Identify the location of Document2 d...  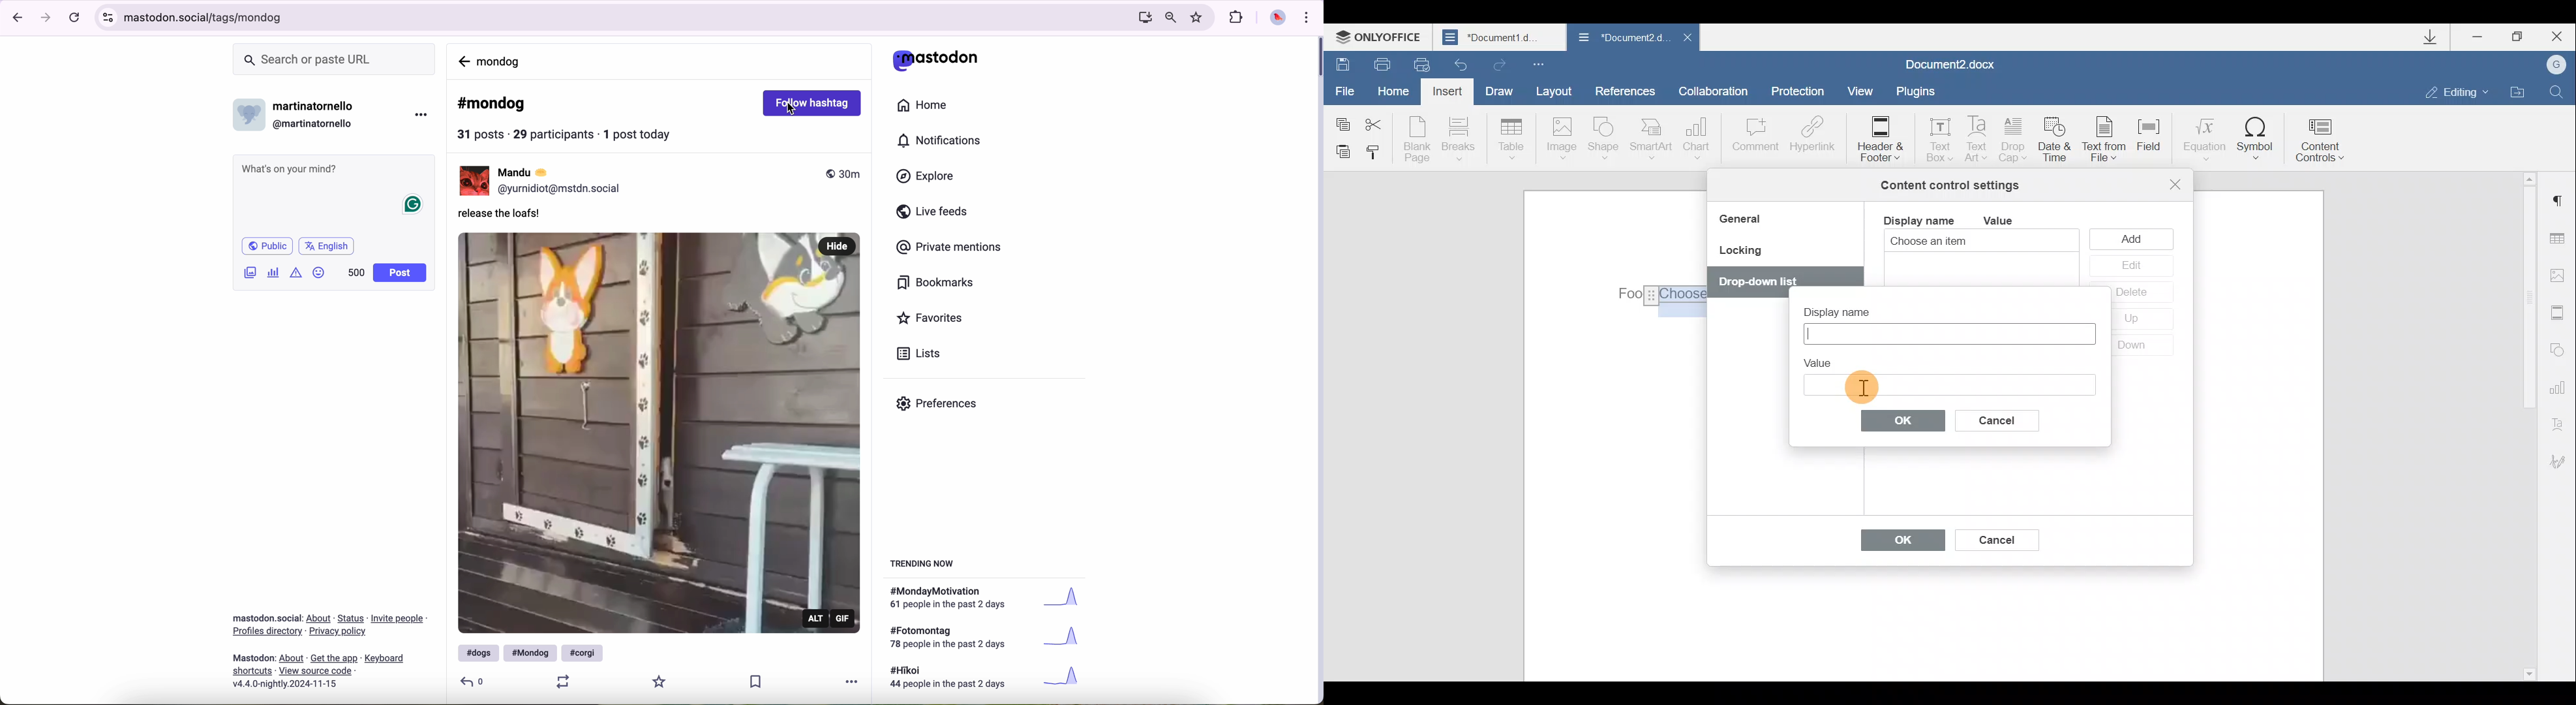
(1622, 40).